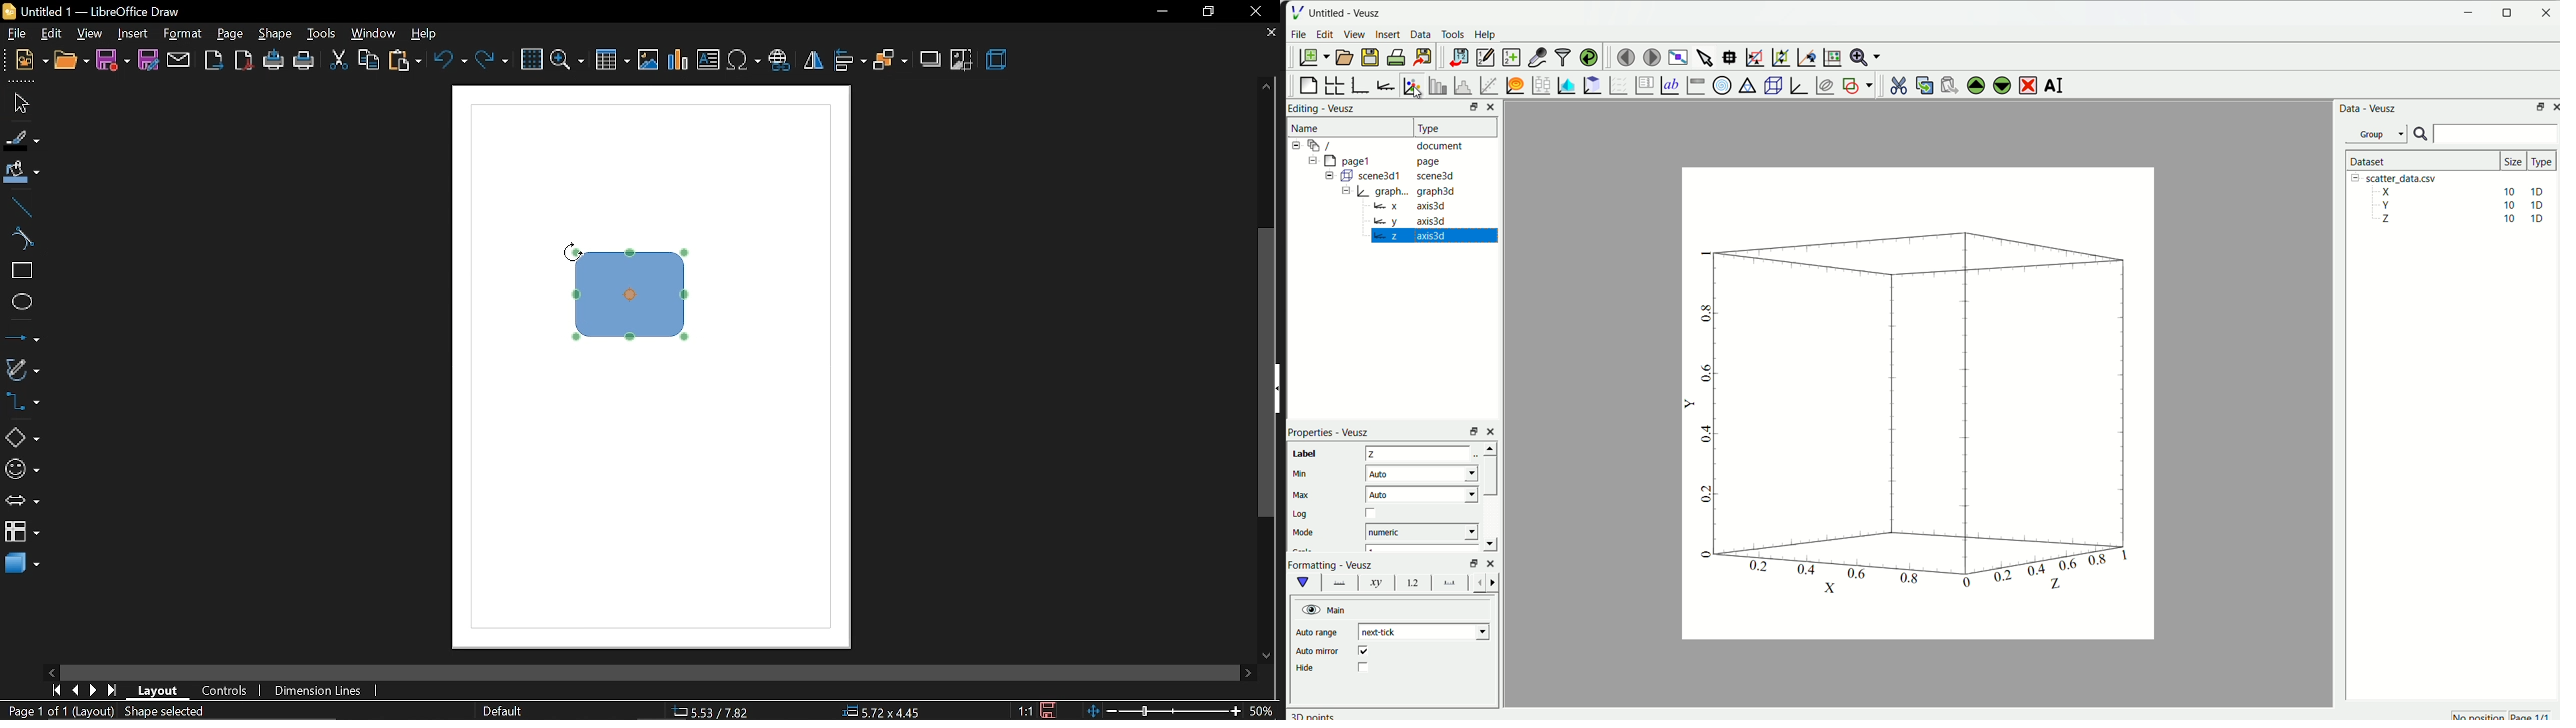 The image size is (2576, 728). Describe the element at coordinates (503, 710) in the screenshot. I see `Default` at that location.